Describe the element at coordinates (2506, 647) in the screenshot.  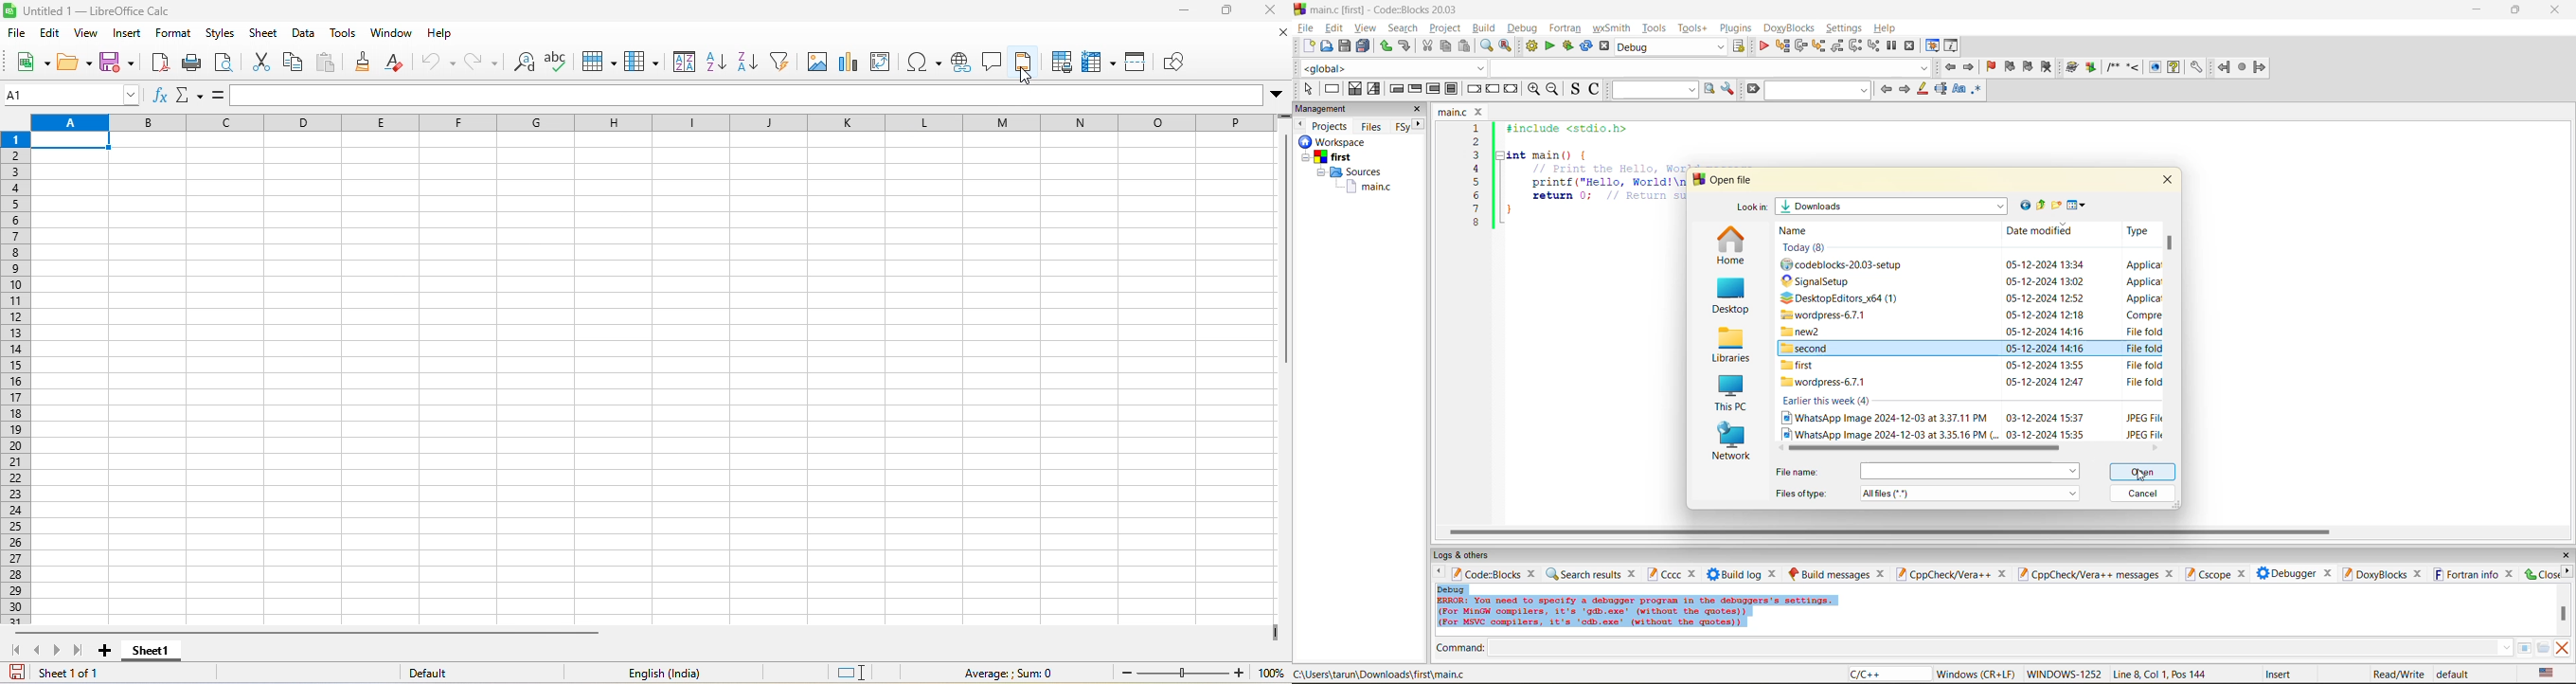
I see `down` at that location.